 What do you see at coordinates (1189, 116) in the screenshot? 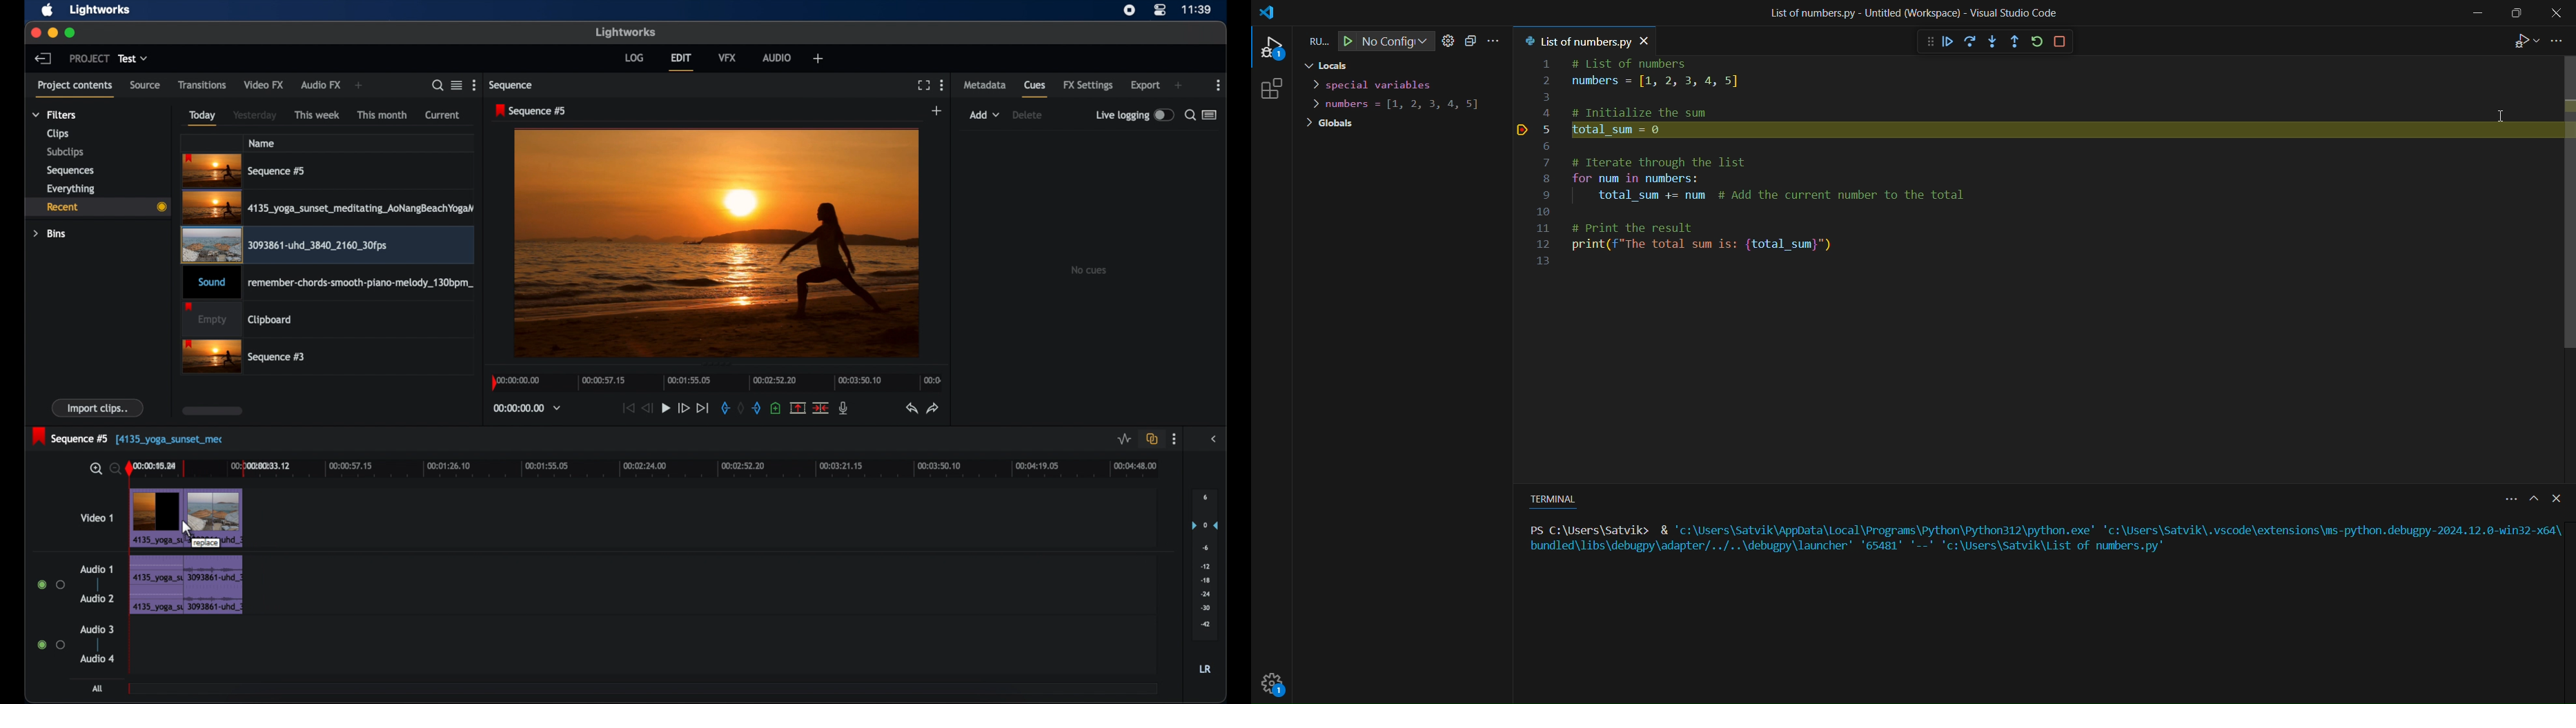
I see `search` at bounding box center [1189, 116].